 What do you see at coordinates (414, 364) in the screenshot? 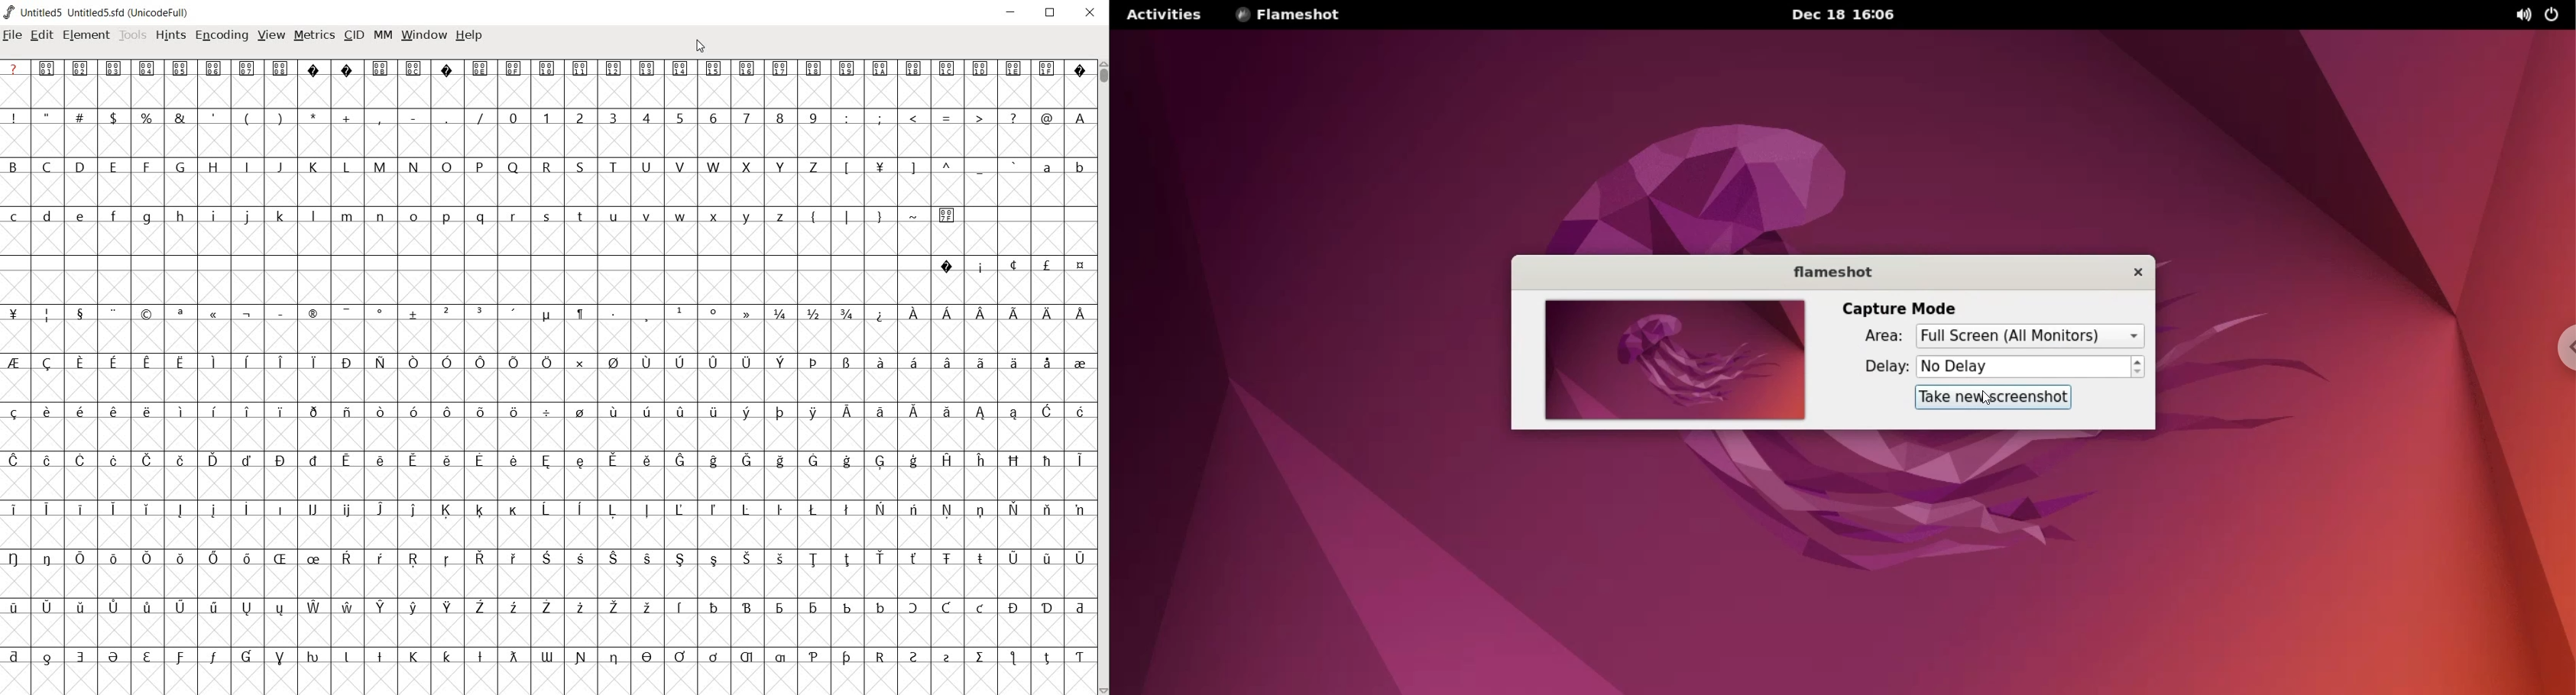
I see `Symbol` at bounding box center [414, 364].